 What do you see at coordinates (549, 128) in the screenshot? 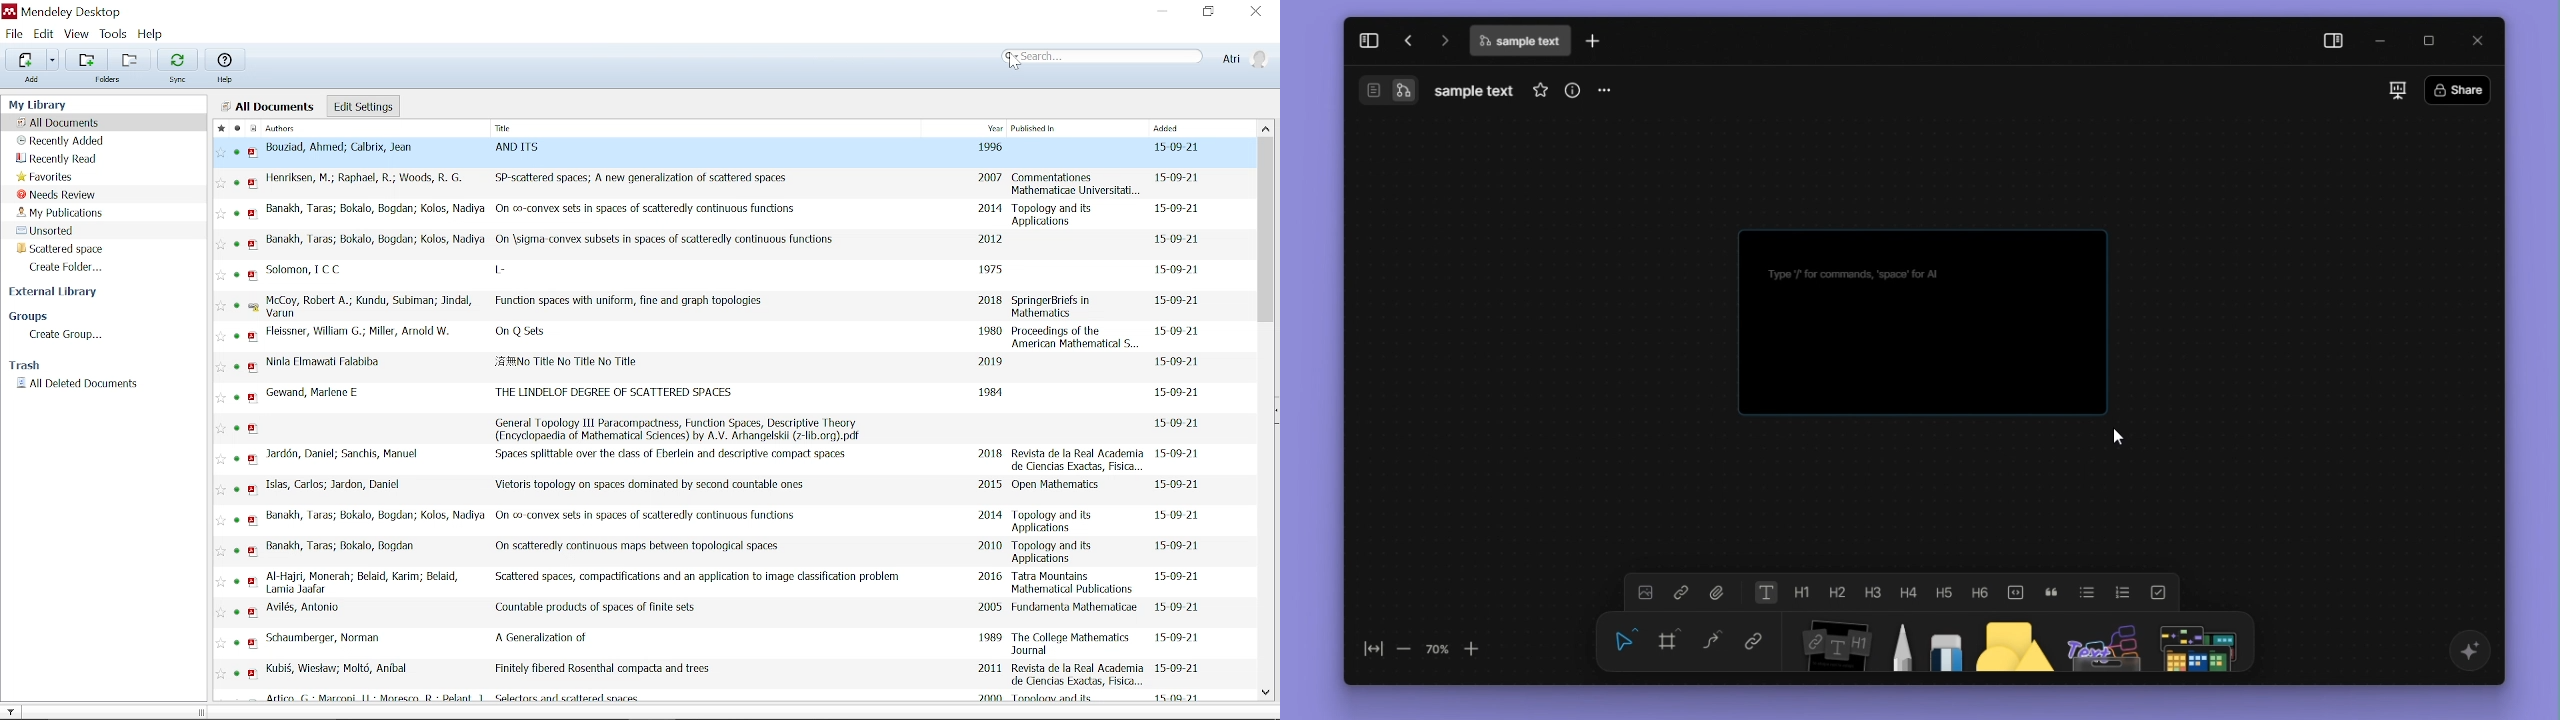
I see `Title` at bounding box center [549, 128].